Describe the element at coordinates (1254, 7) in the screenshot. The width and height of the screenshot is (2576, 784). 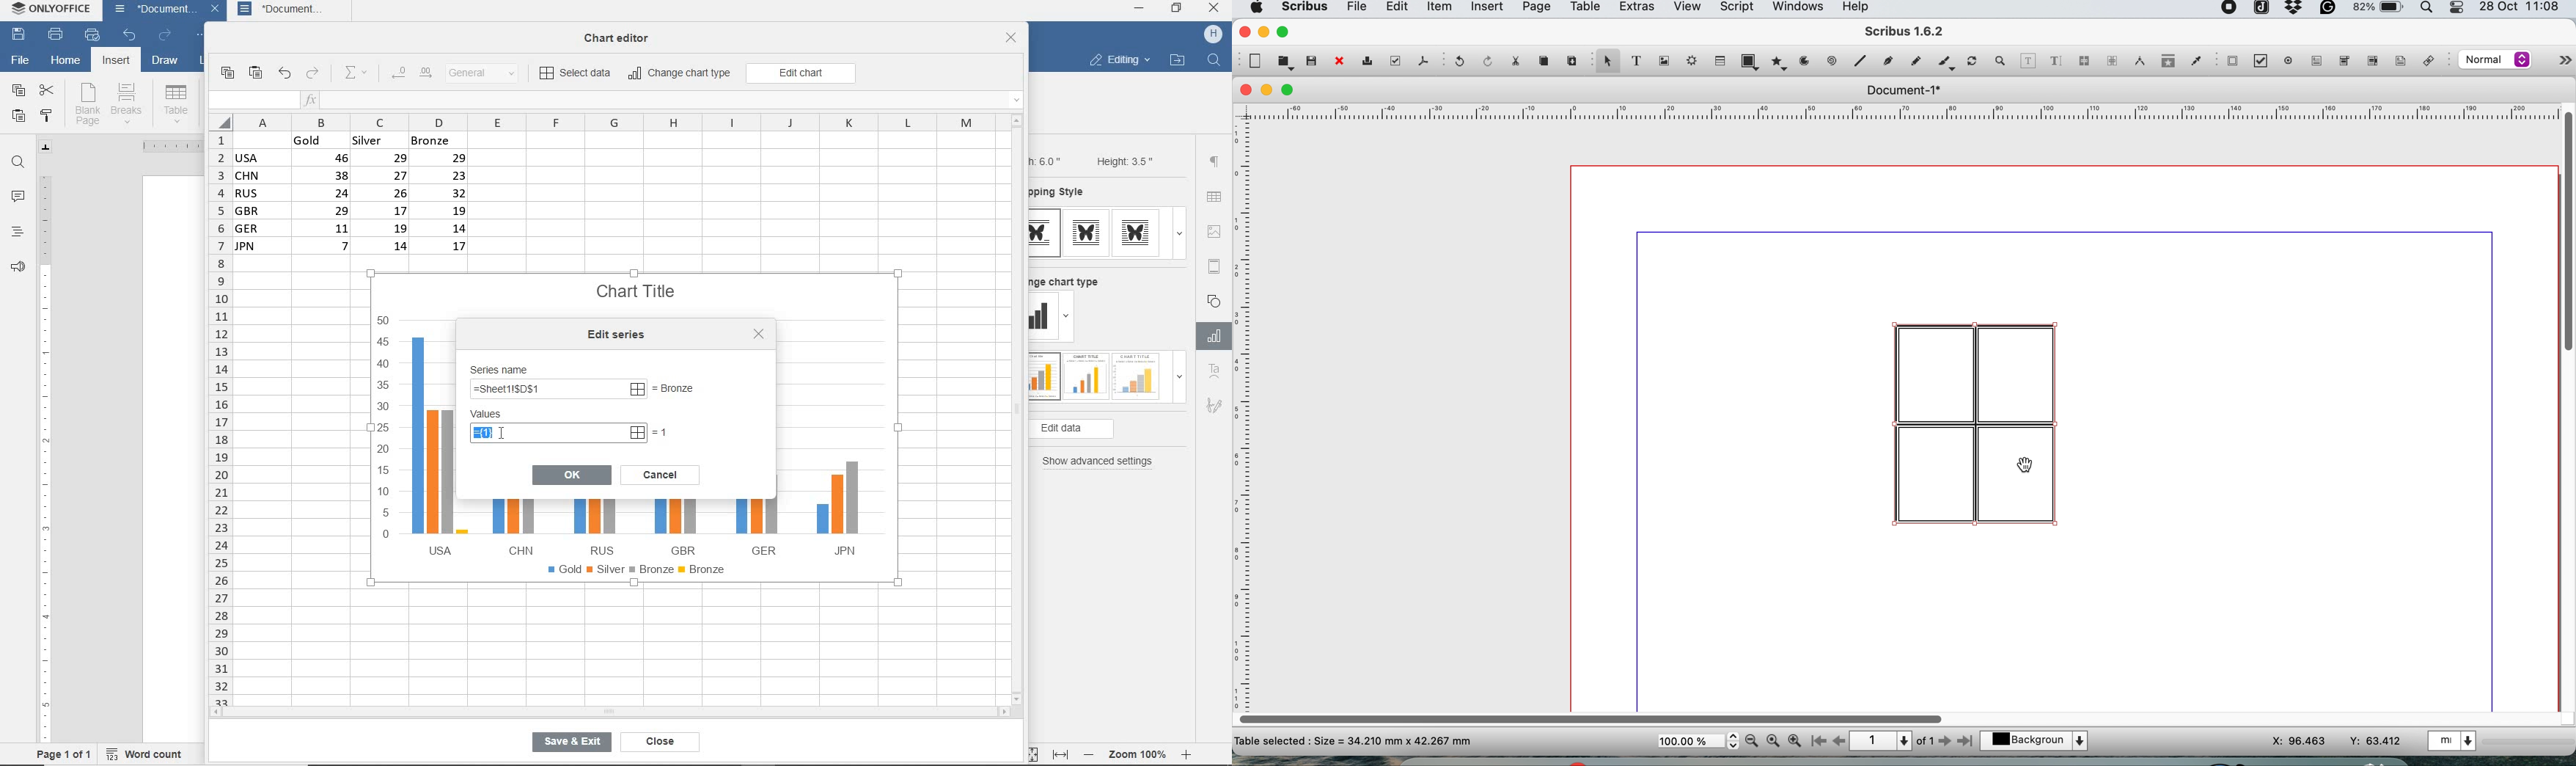
I see `system logo` at that location.